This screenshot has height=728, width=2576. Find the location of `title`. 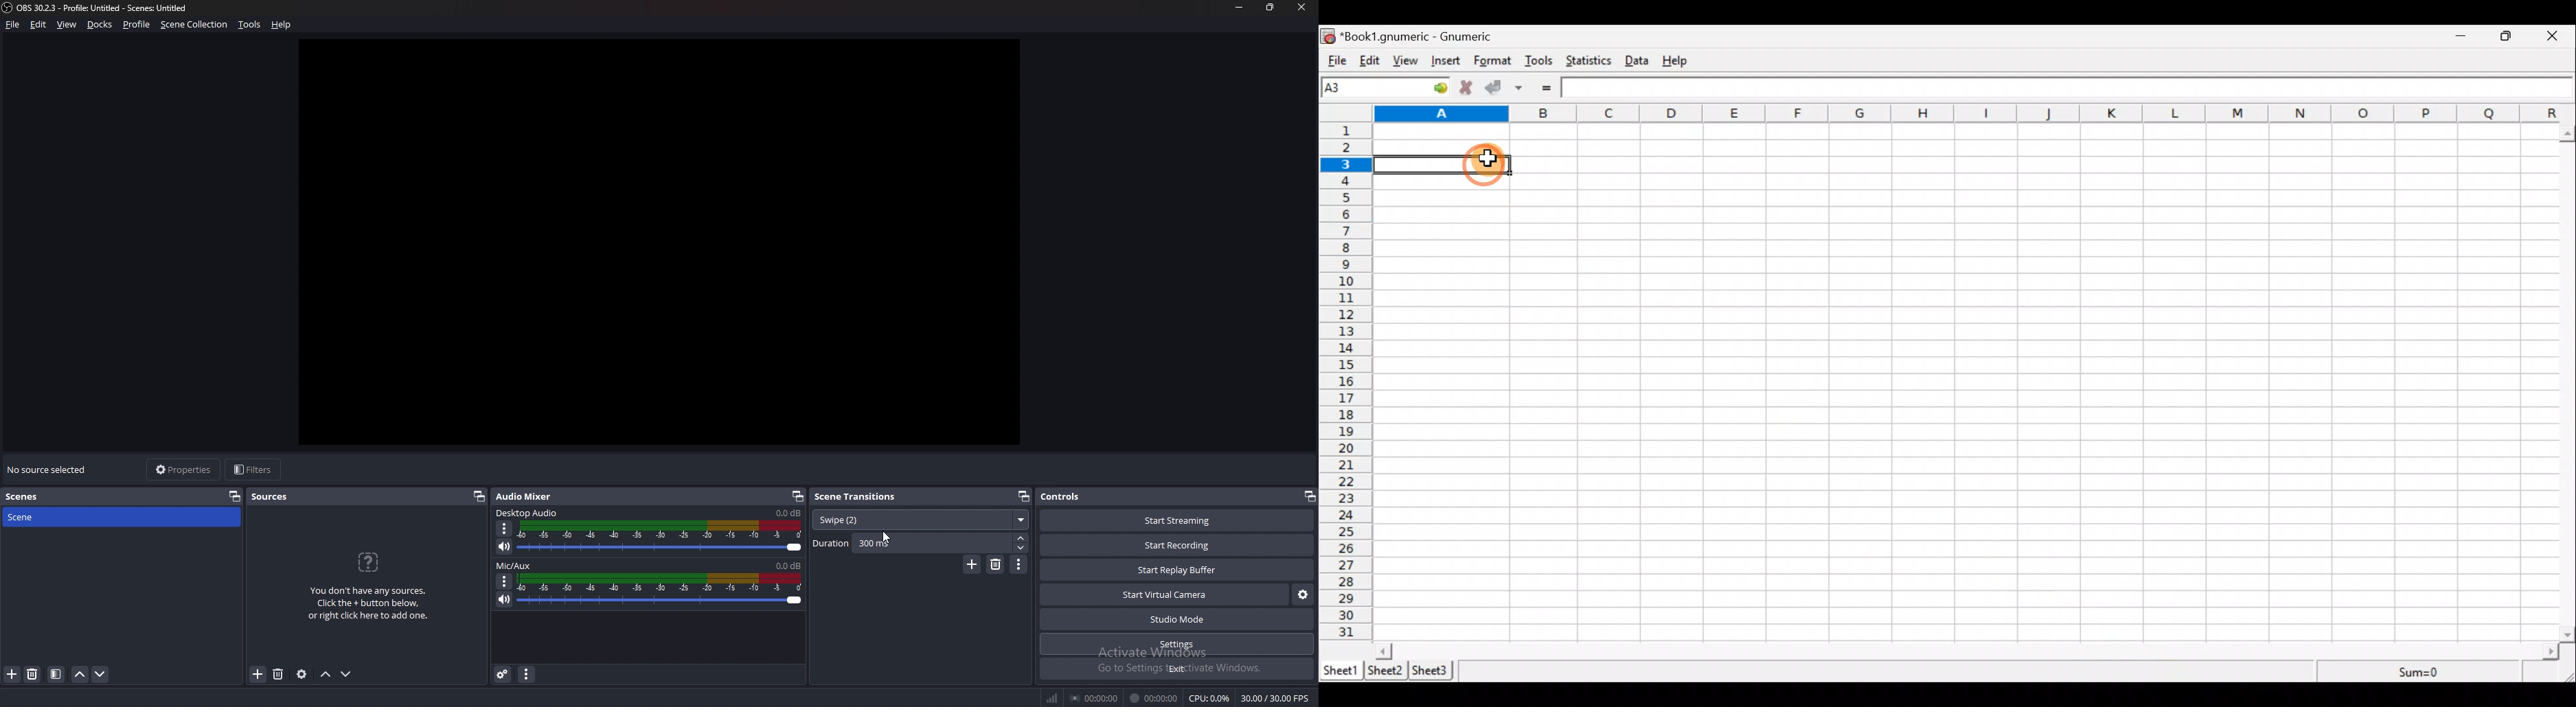

title is located at coordinates (98, 8).